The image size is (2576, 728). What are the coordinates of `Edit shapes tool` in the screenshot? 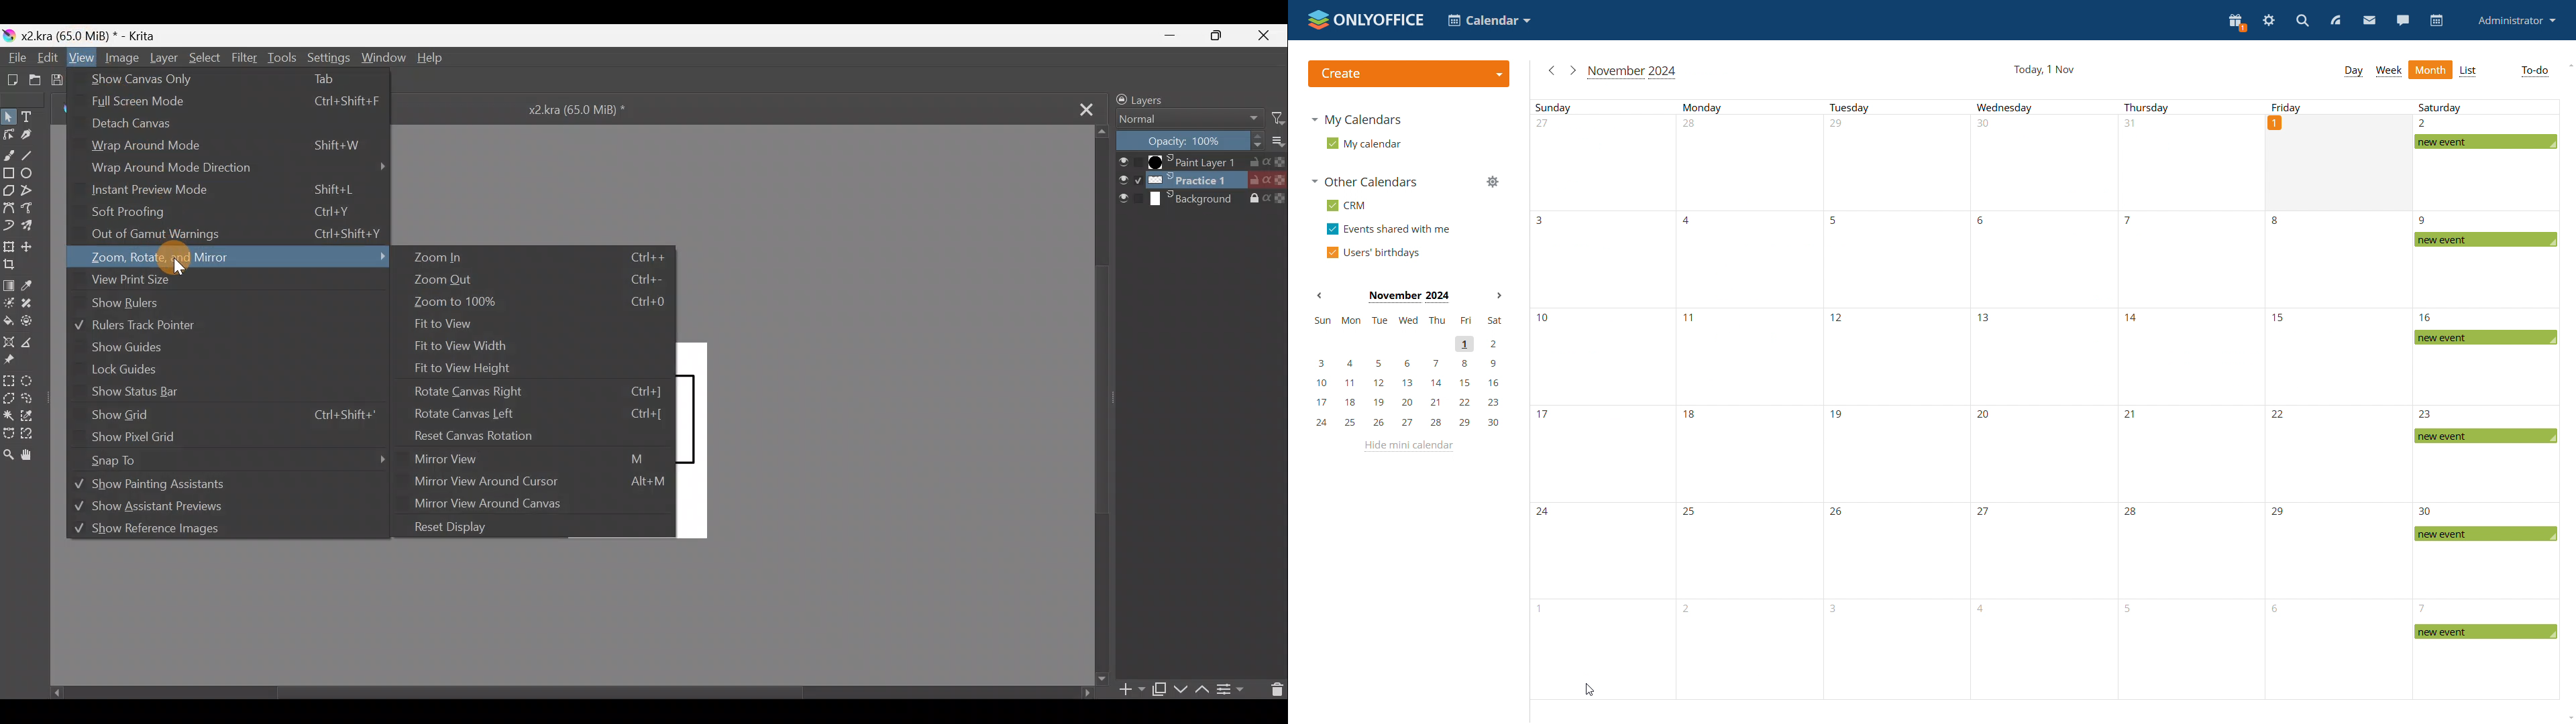 It's located at (9, 136).